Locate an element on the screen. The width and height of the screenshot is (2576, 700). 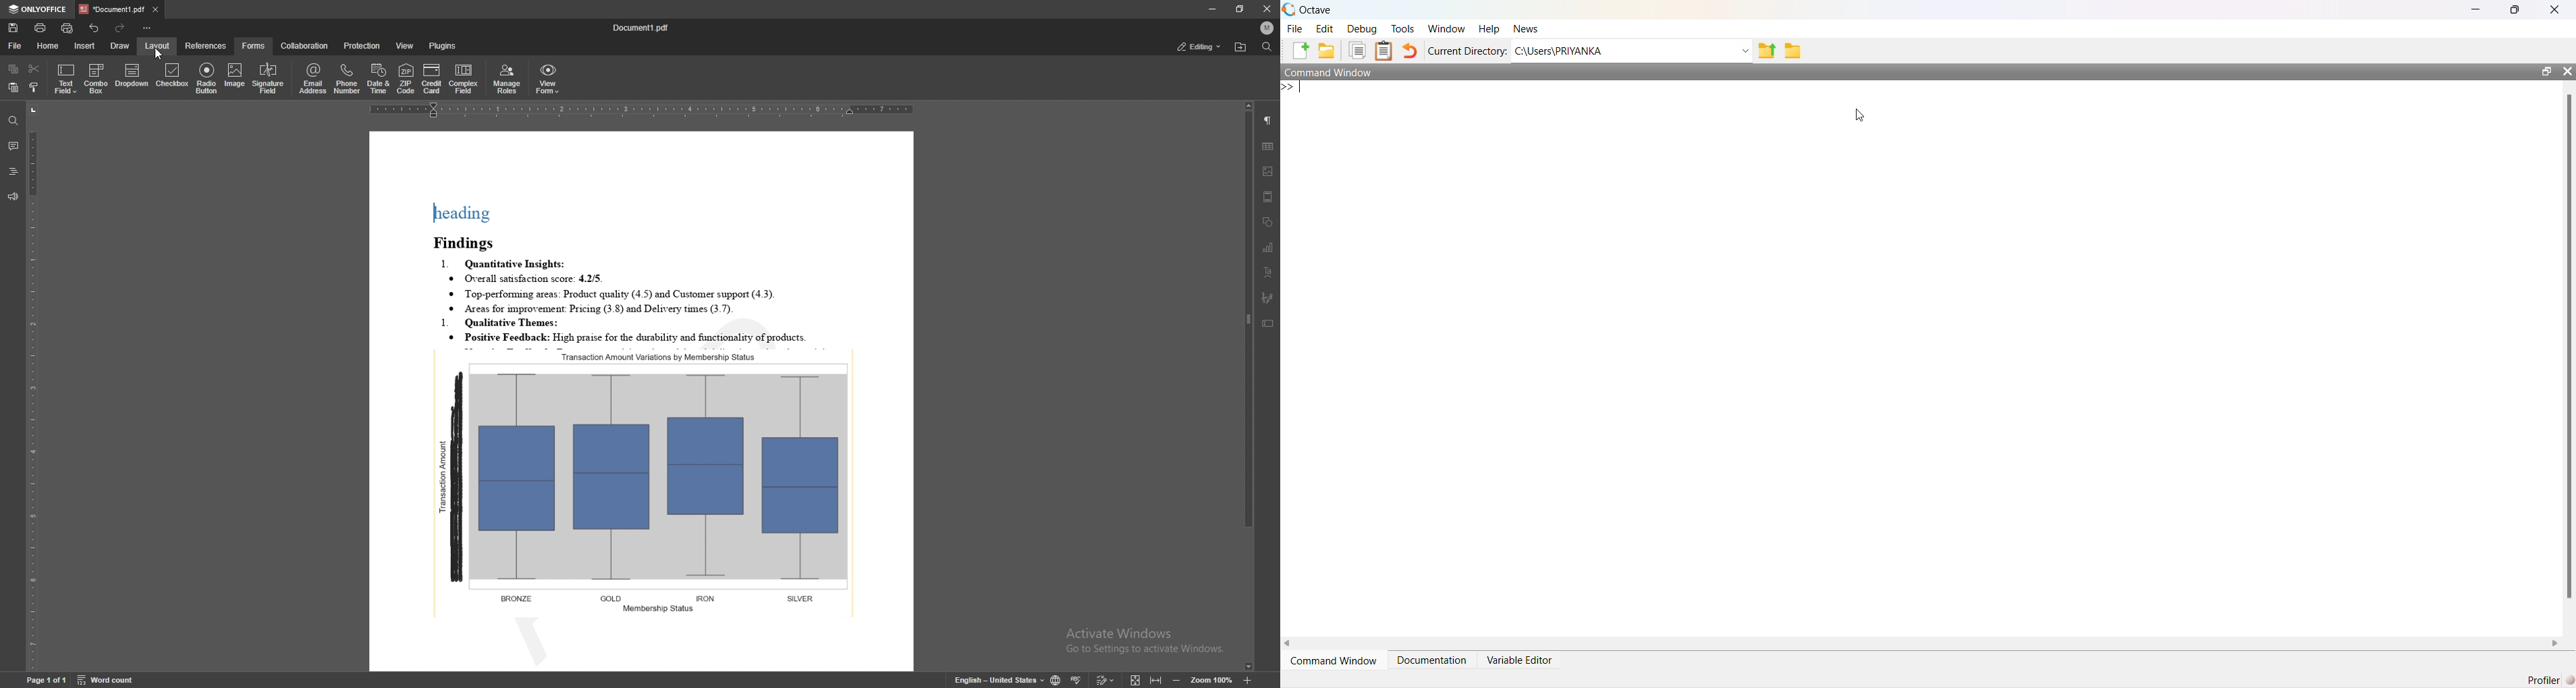
text art is located at coordinates (1269, 272).